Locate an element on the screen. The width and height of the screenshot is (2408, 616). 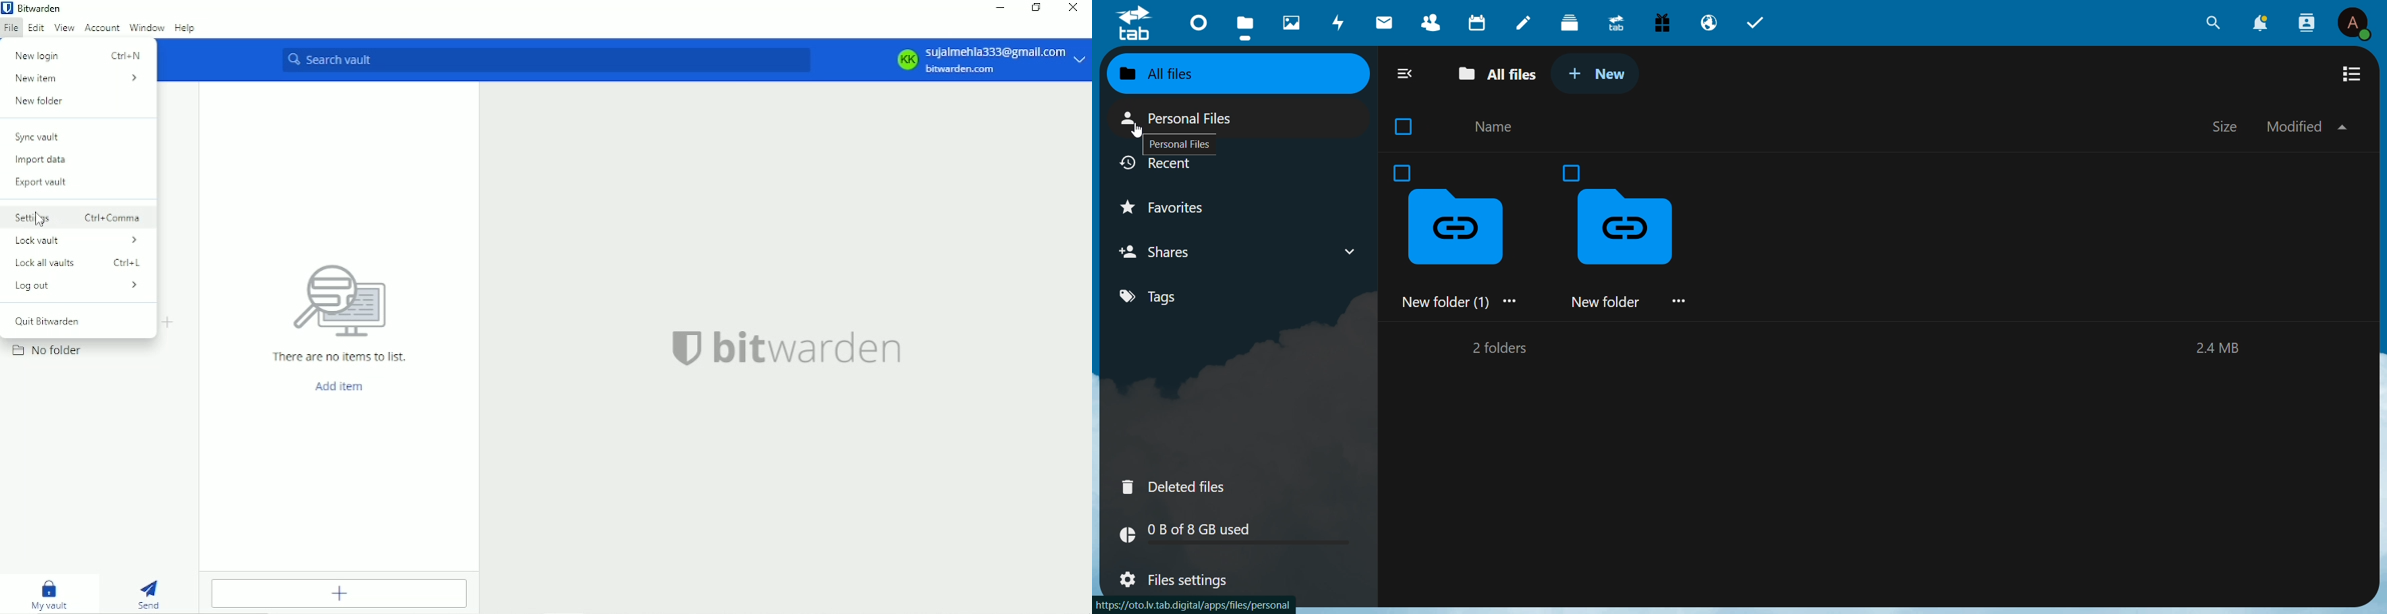
dropdown is located at coordinates (1350, 252).